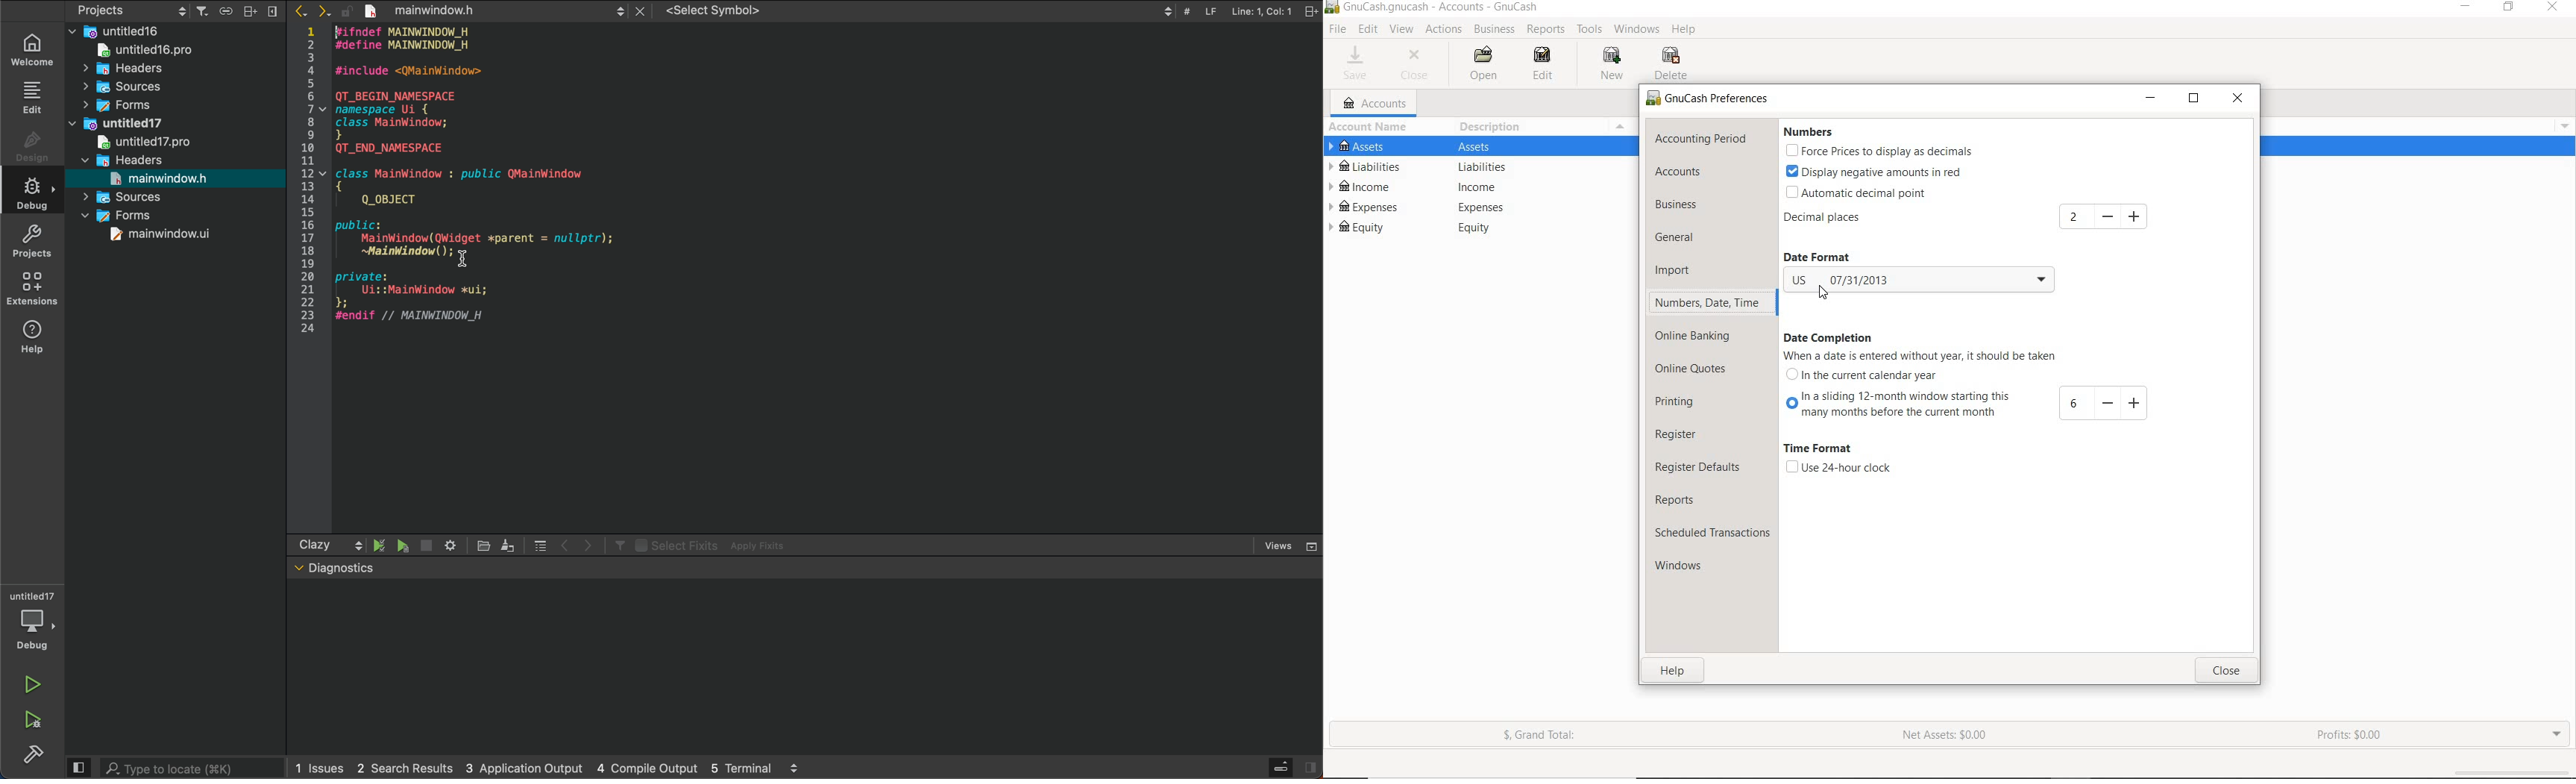  I want to click on Forms, so click(122, 216).